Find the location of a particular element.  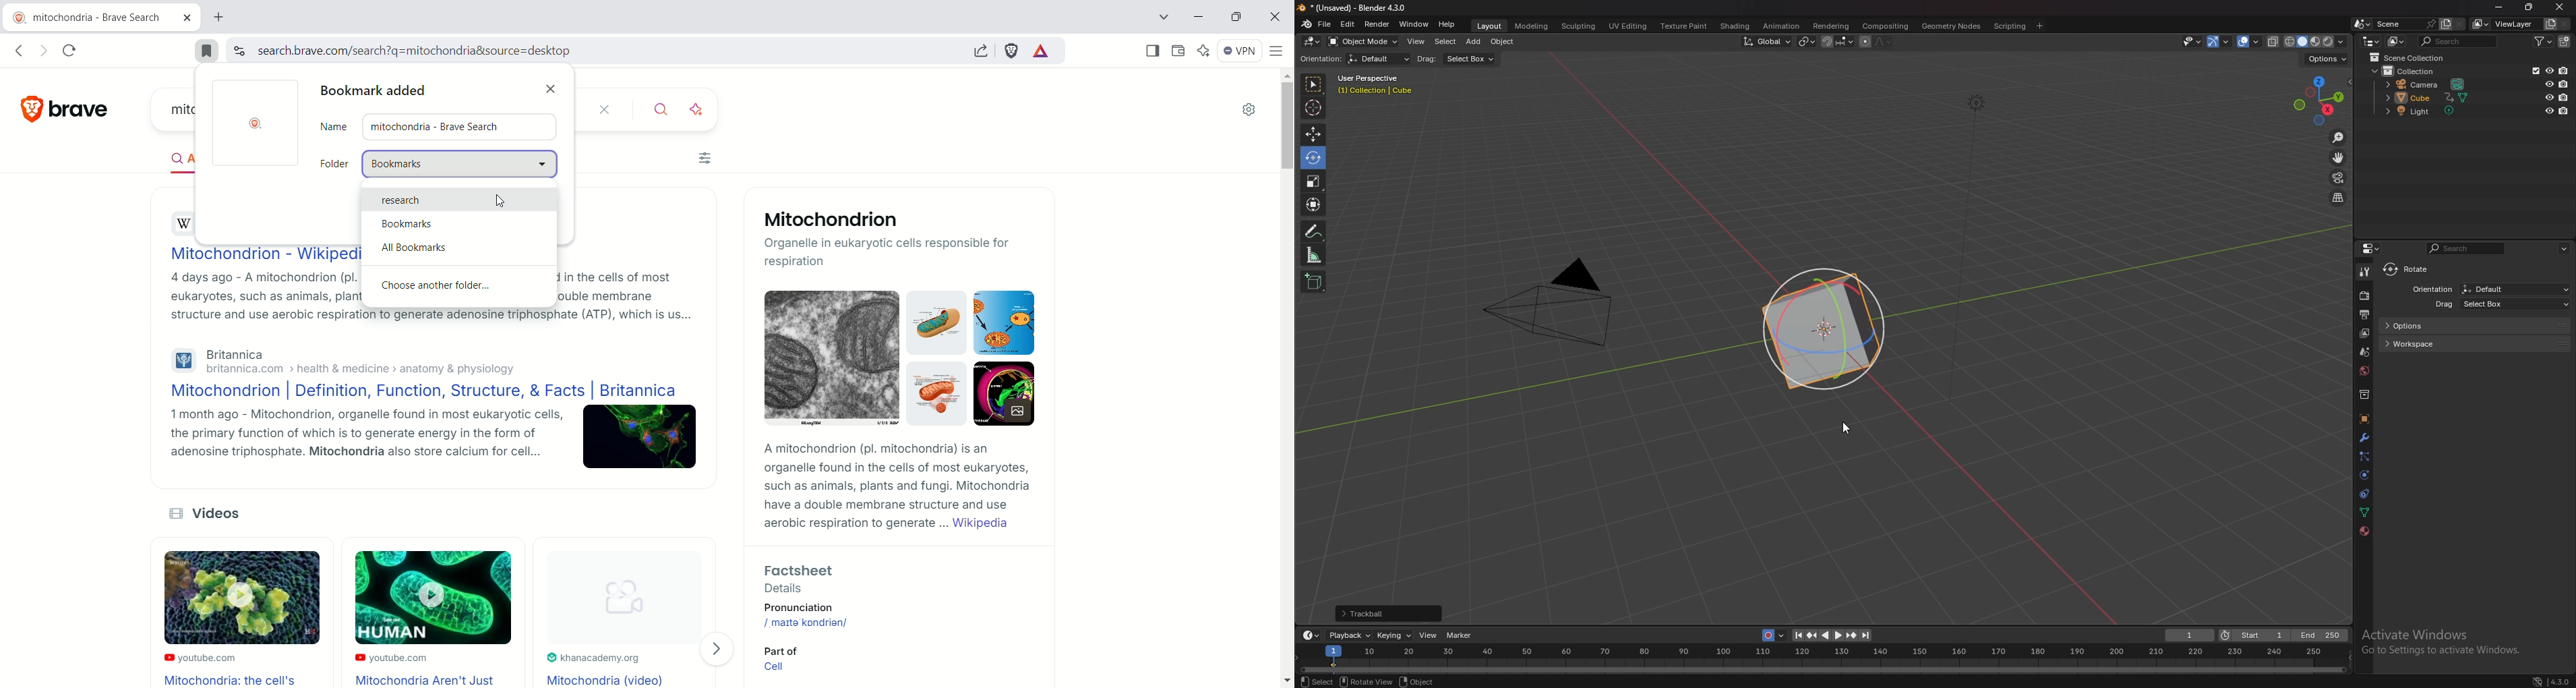

remove view layer is located at coordinates (2565, 24).